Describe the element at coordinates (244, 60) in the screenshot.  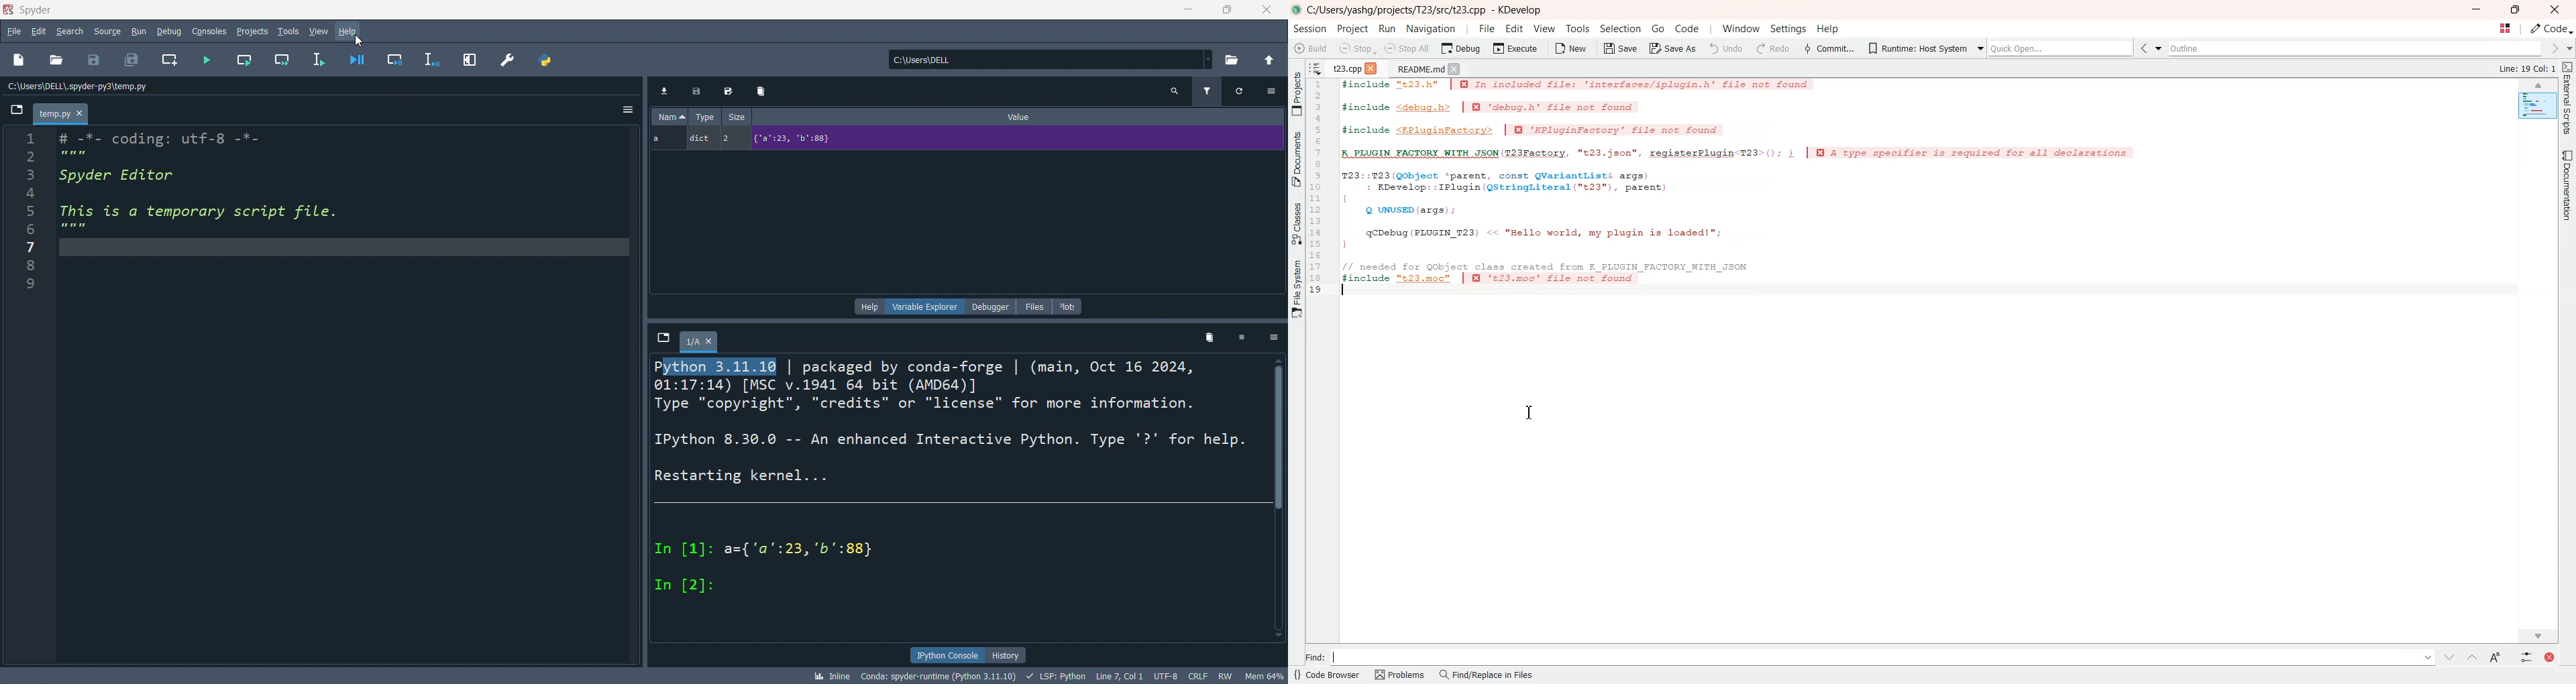
I see `run cell` at that location.